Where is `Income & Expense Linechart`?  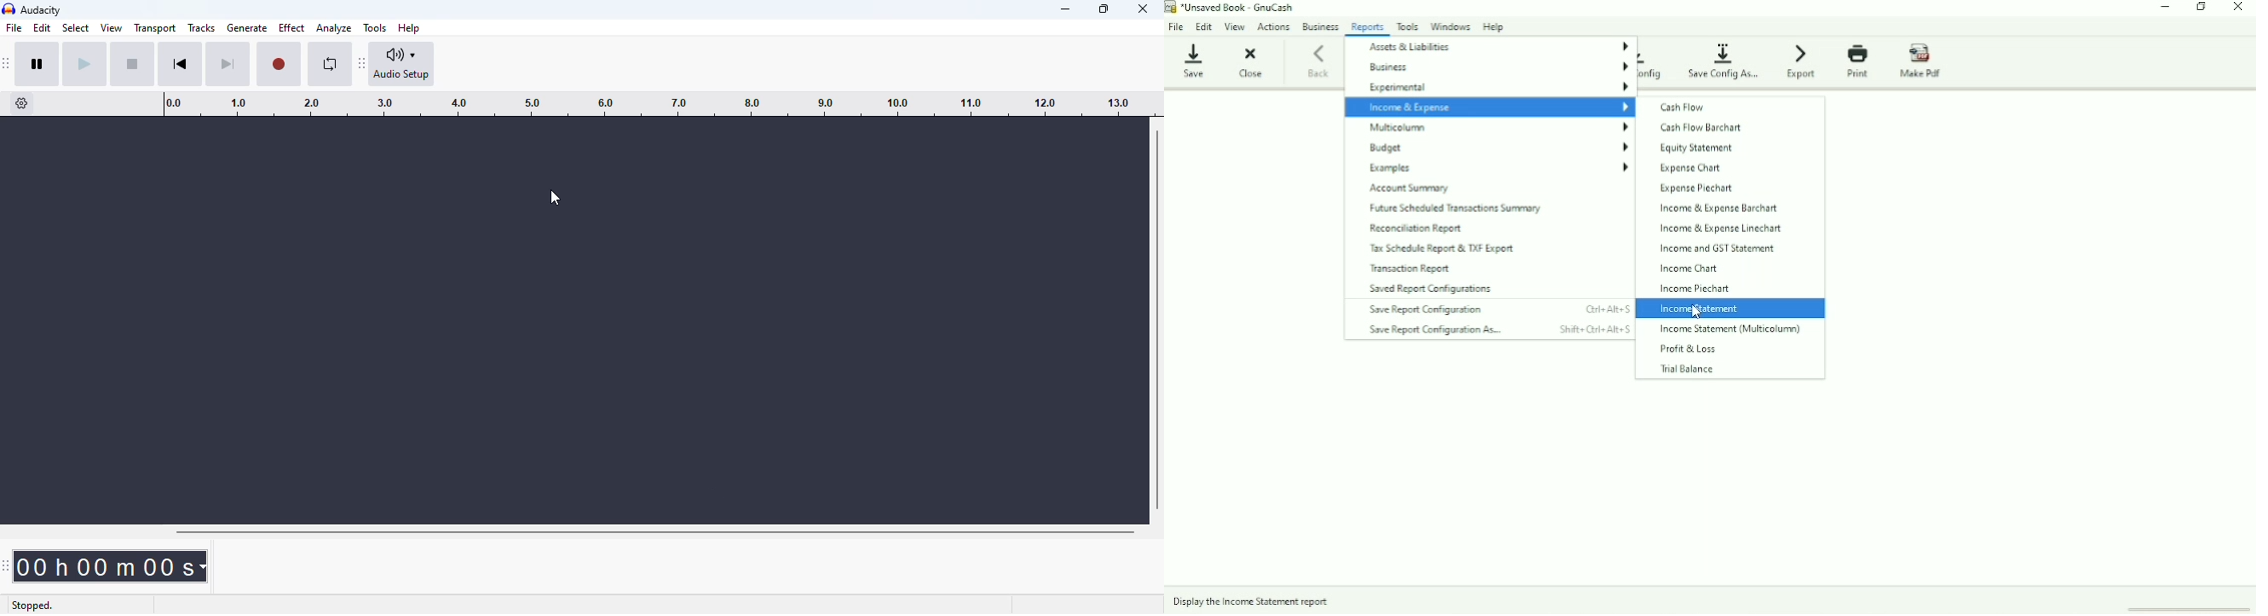
Income & Expense Linechart is located at coordinates (1719, 228).